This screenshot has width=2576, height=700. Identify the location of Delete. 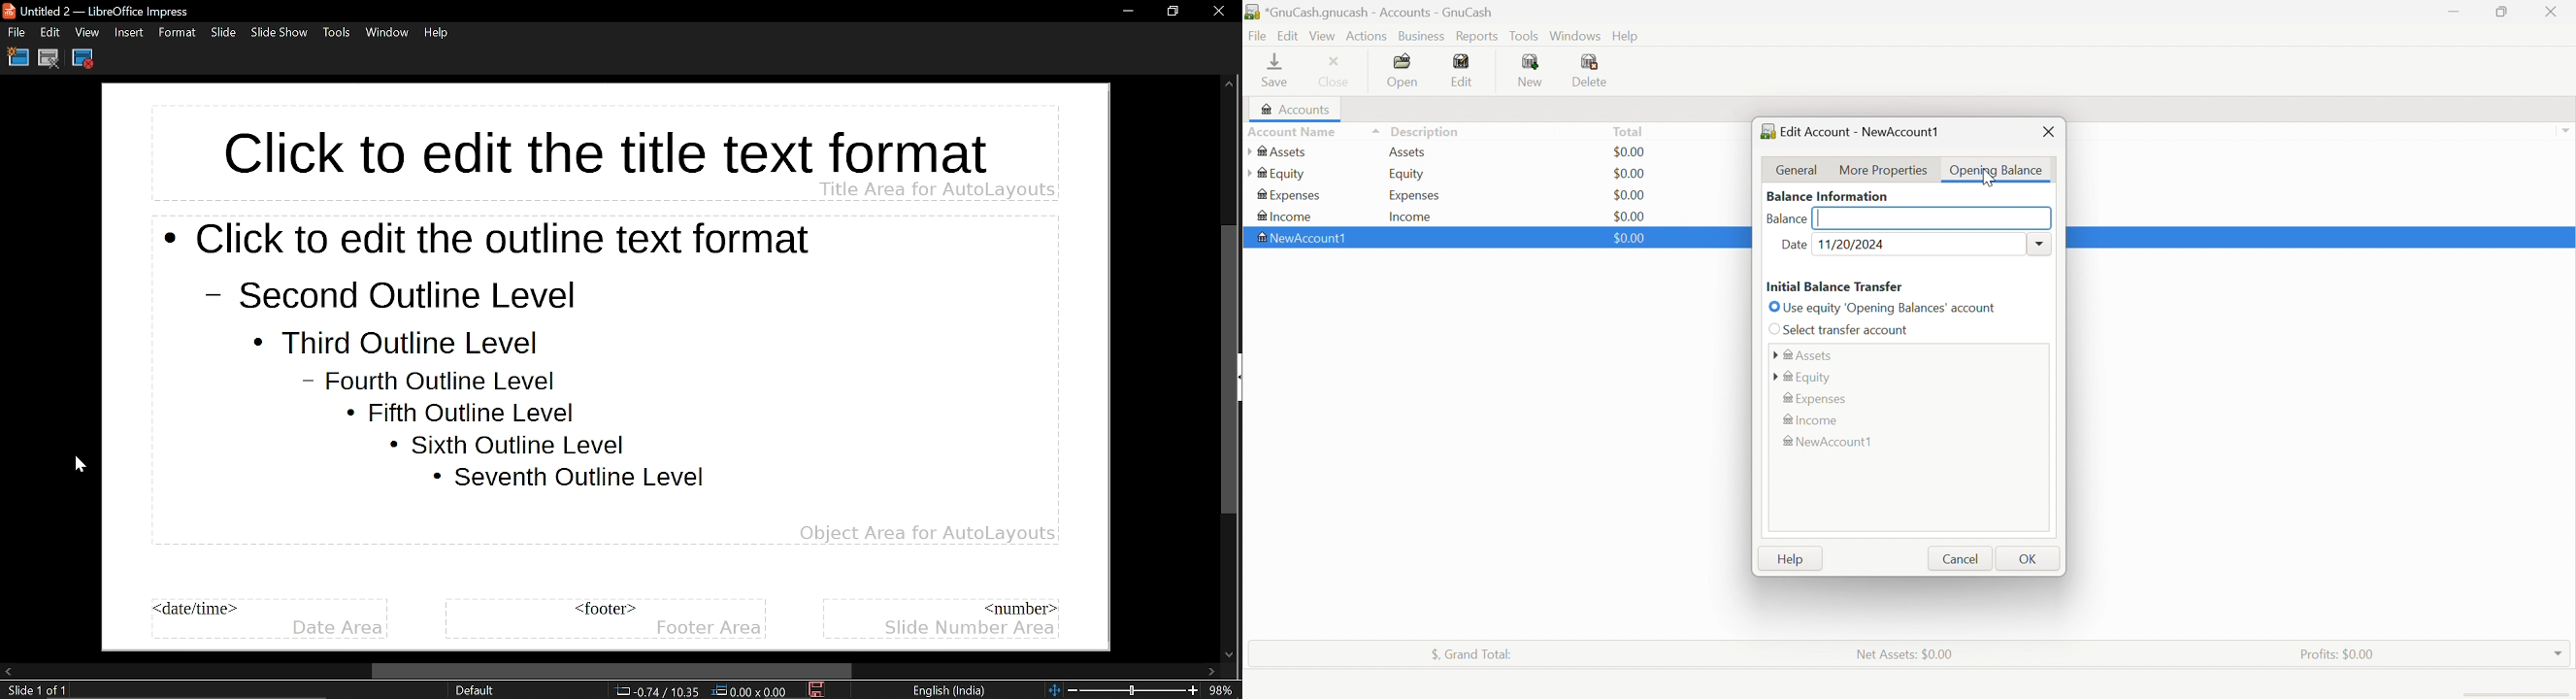
(1599, 70).